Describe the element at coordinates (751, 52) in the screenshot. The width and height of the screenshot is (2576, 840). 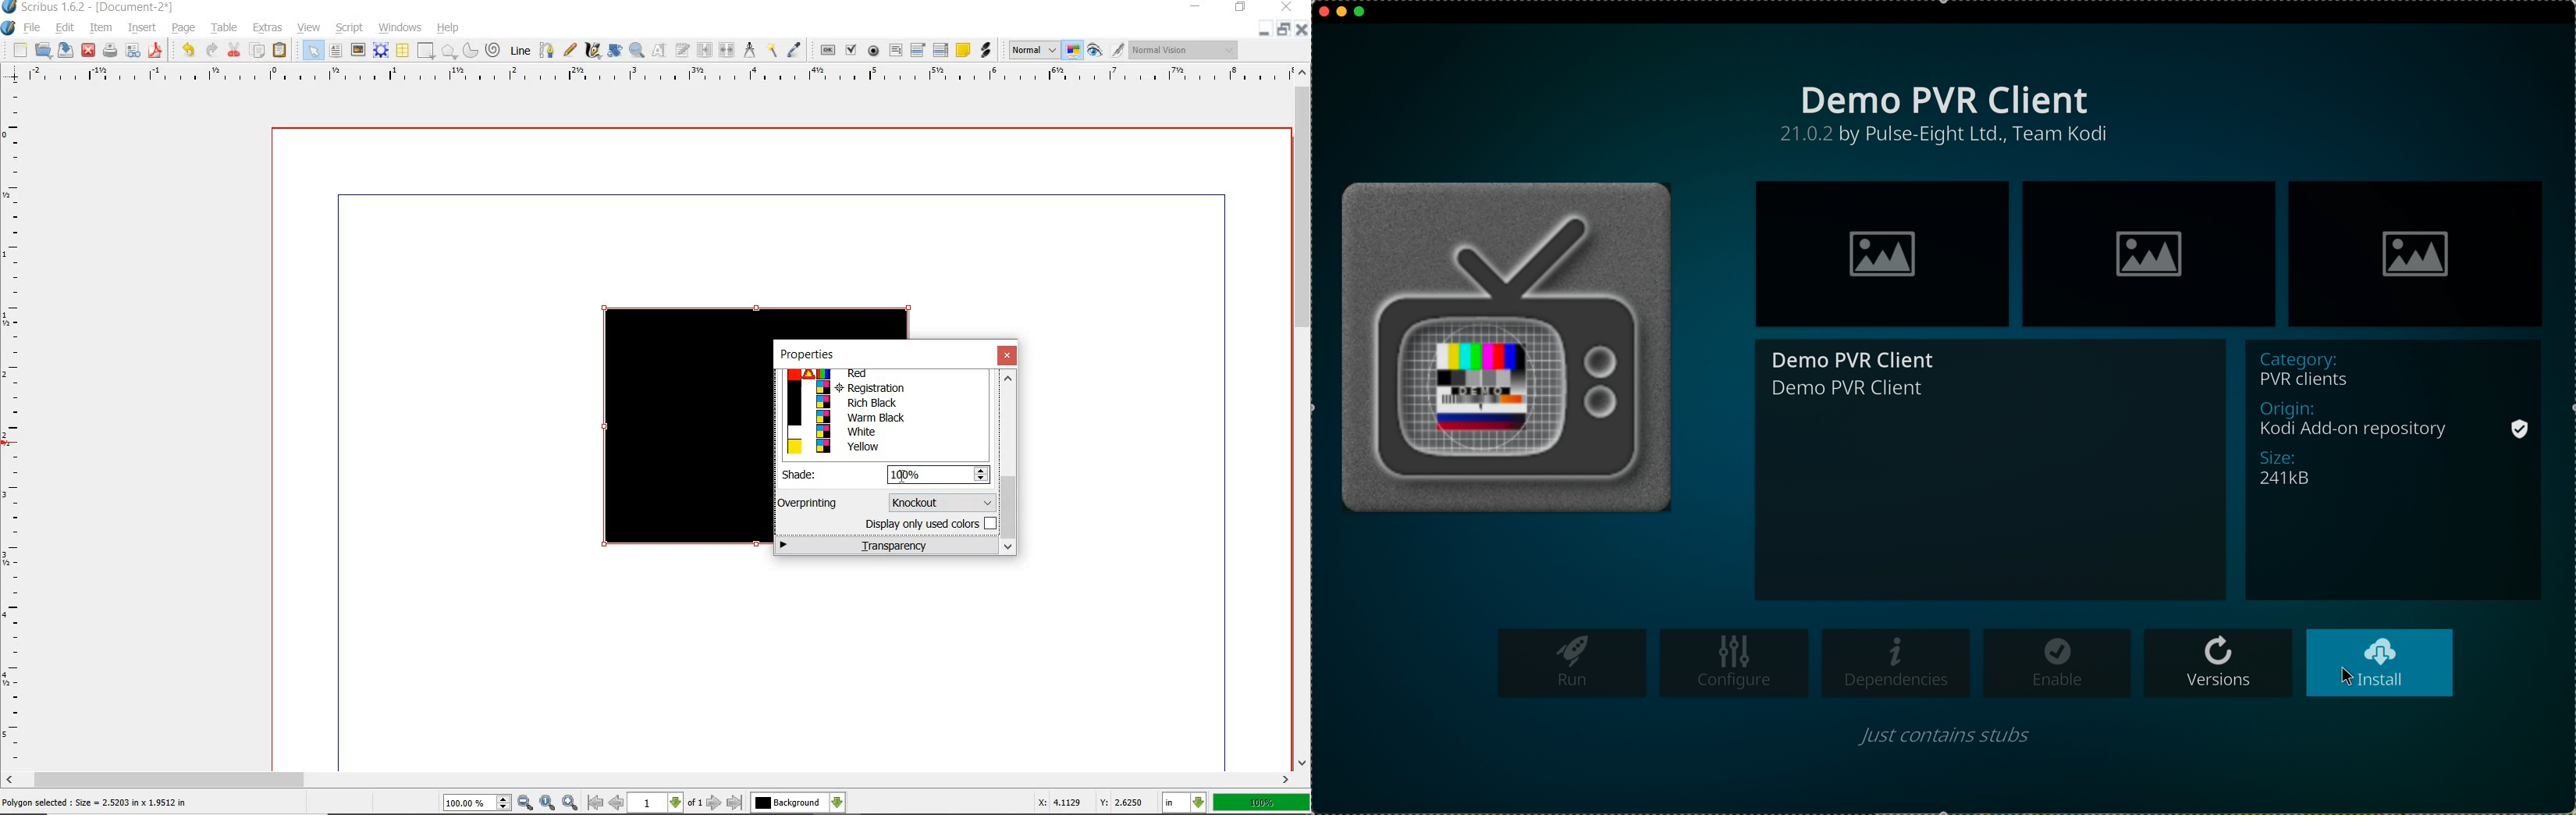
I see `measurement` at that location.